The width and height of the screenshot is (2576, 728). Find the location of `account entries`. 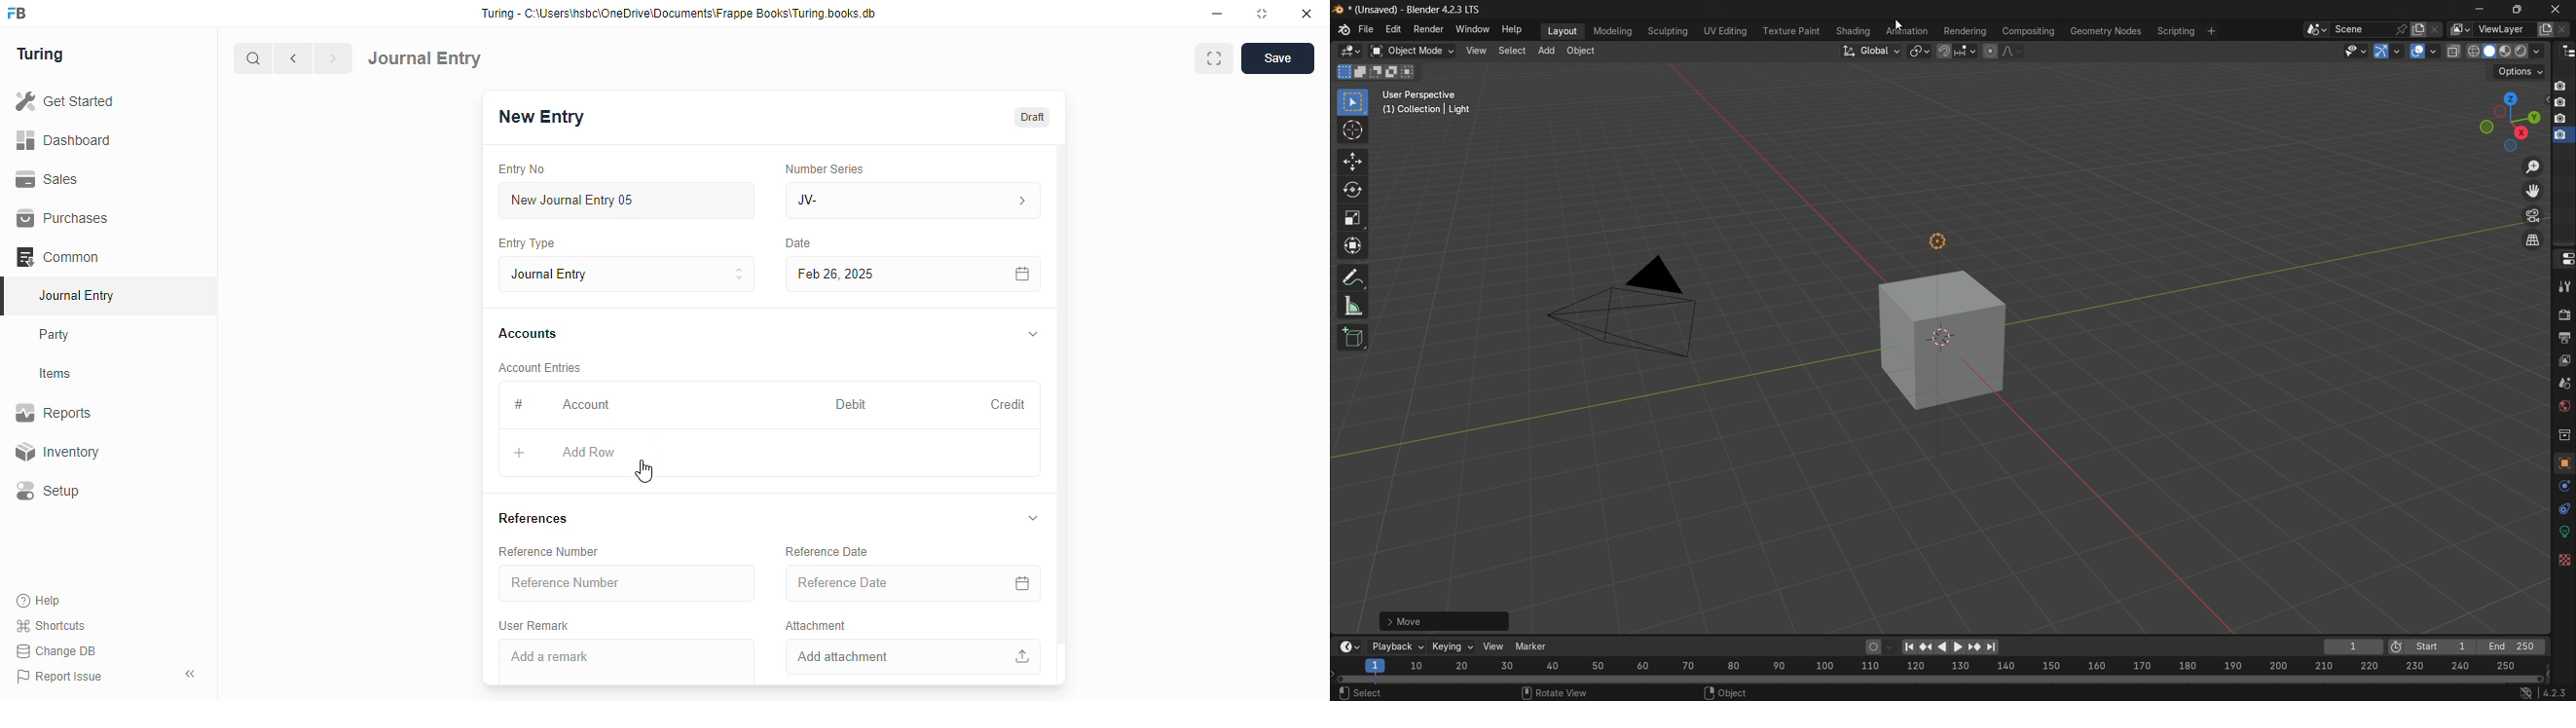

account entries is located at coordinates (539, 367).